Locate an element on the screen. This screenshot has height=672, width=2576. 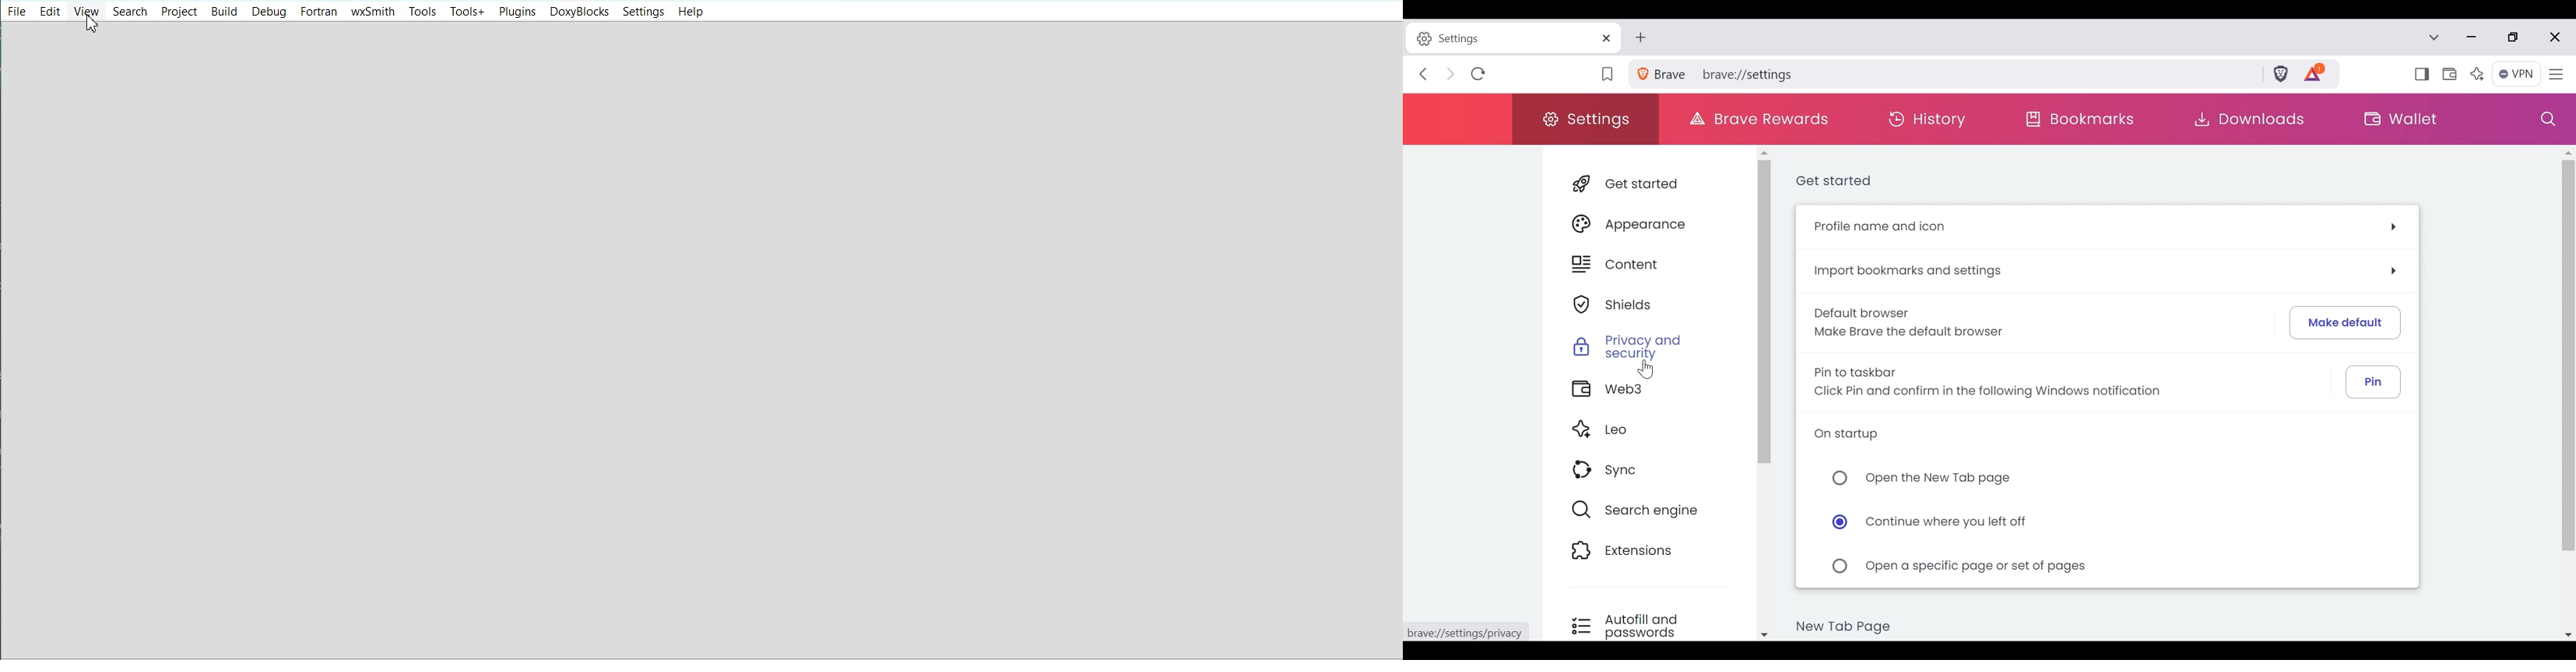
Enable/Disable Continue where you left off  is located at coordinates (1943, 524).